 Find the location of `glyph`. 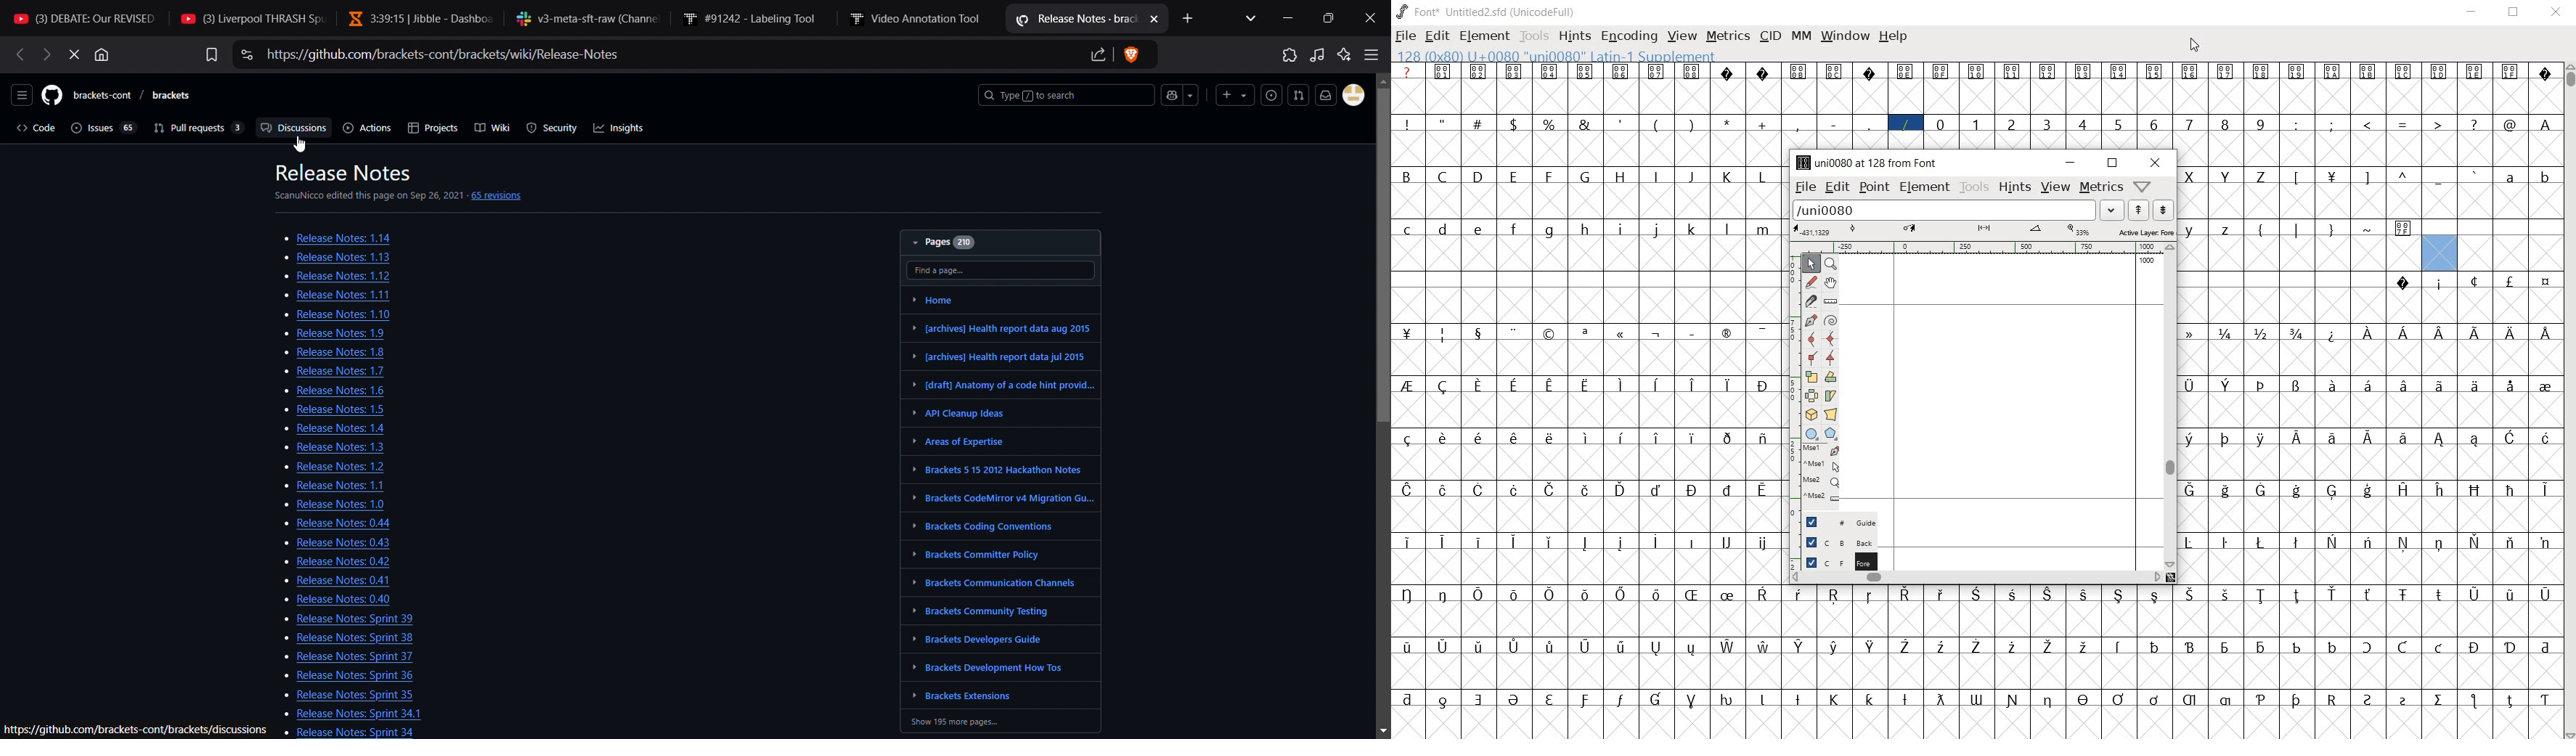

glyph is located at coordinates (2546, 490).